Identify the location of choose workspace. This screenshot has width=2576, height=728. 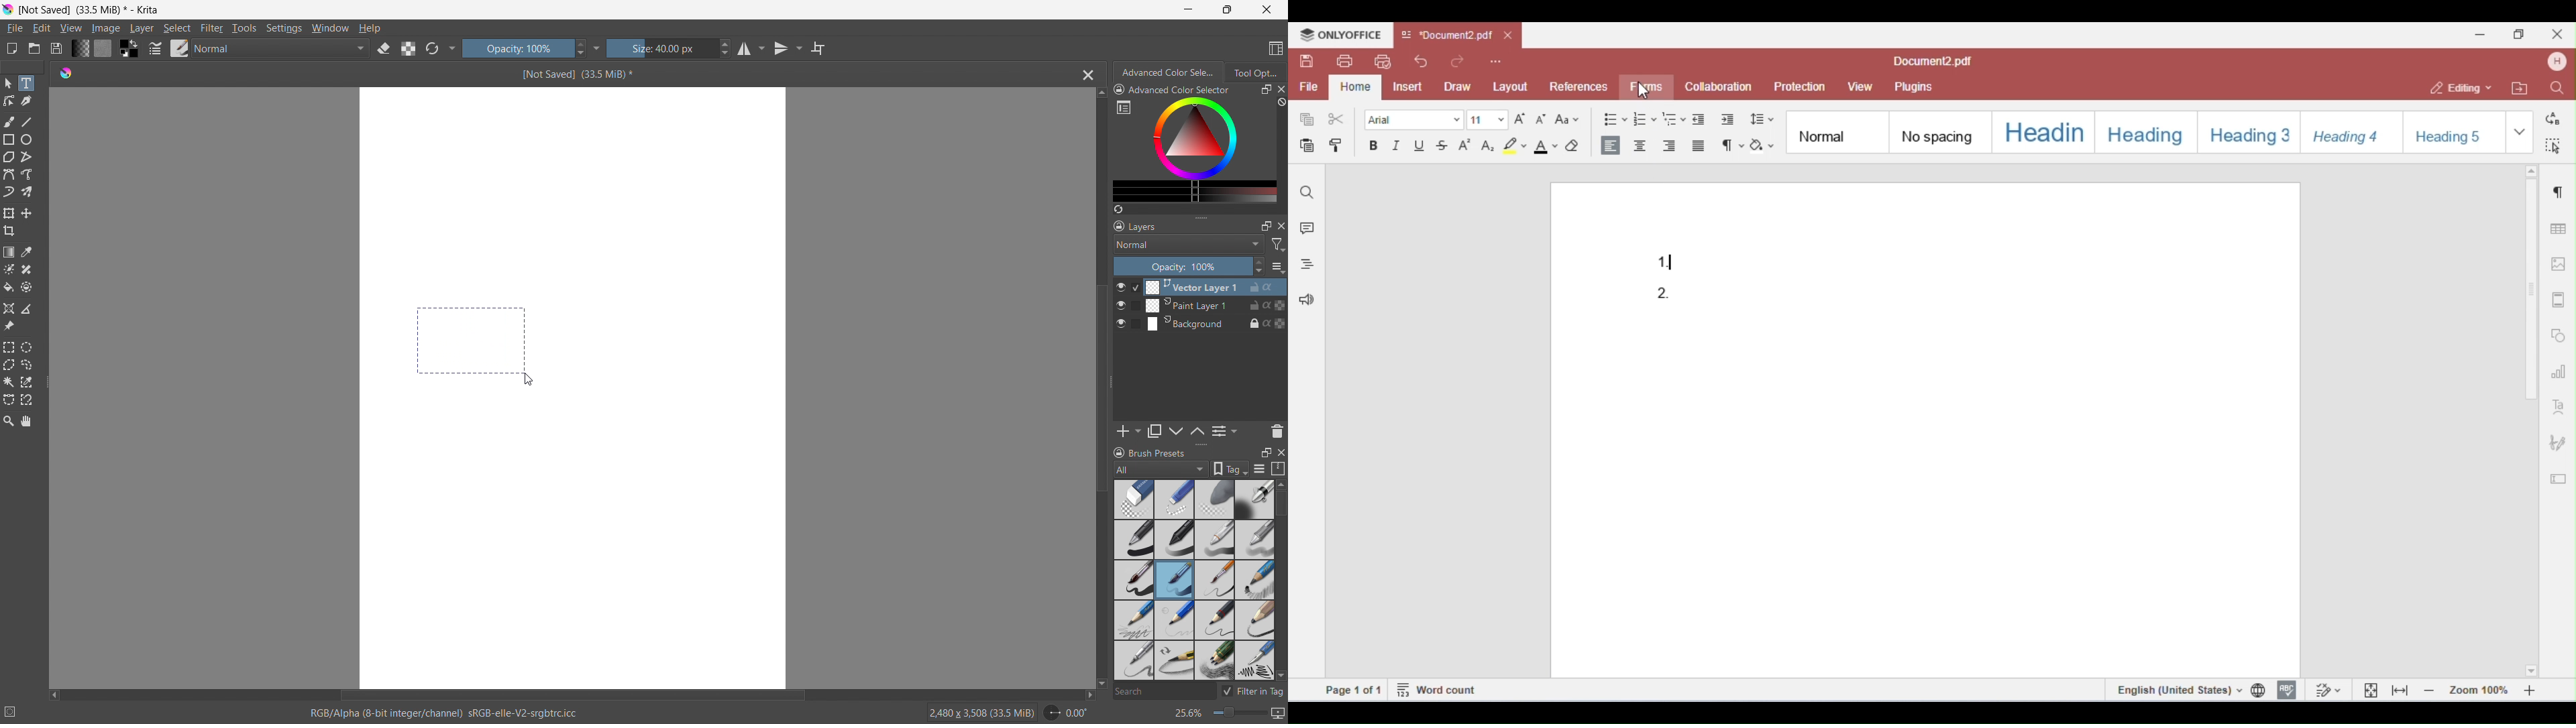
(1275, 49).